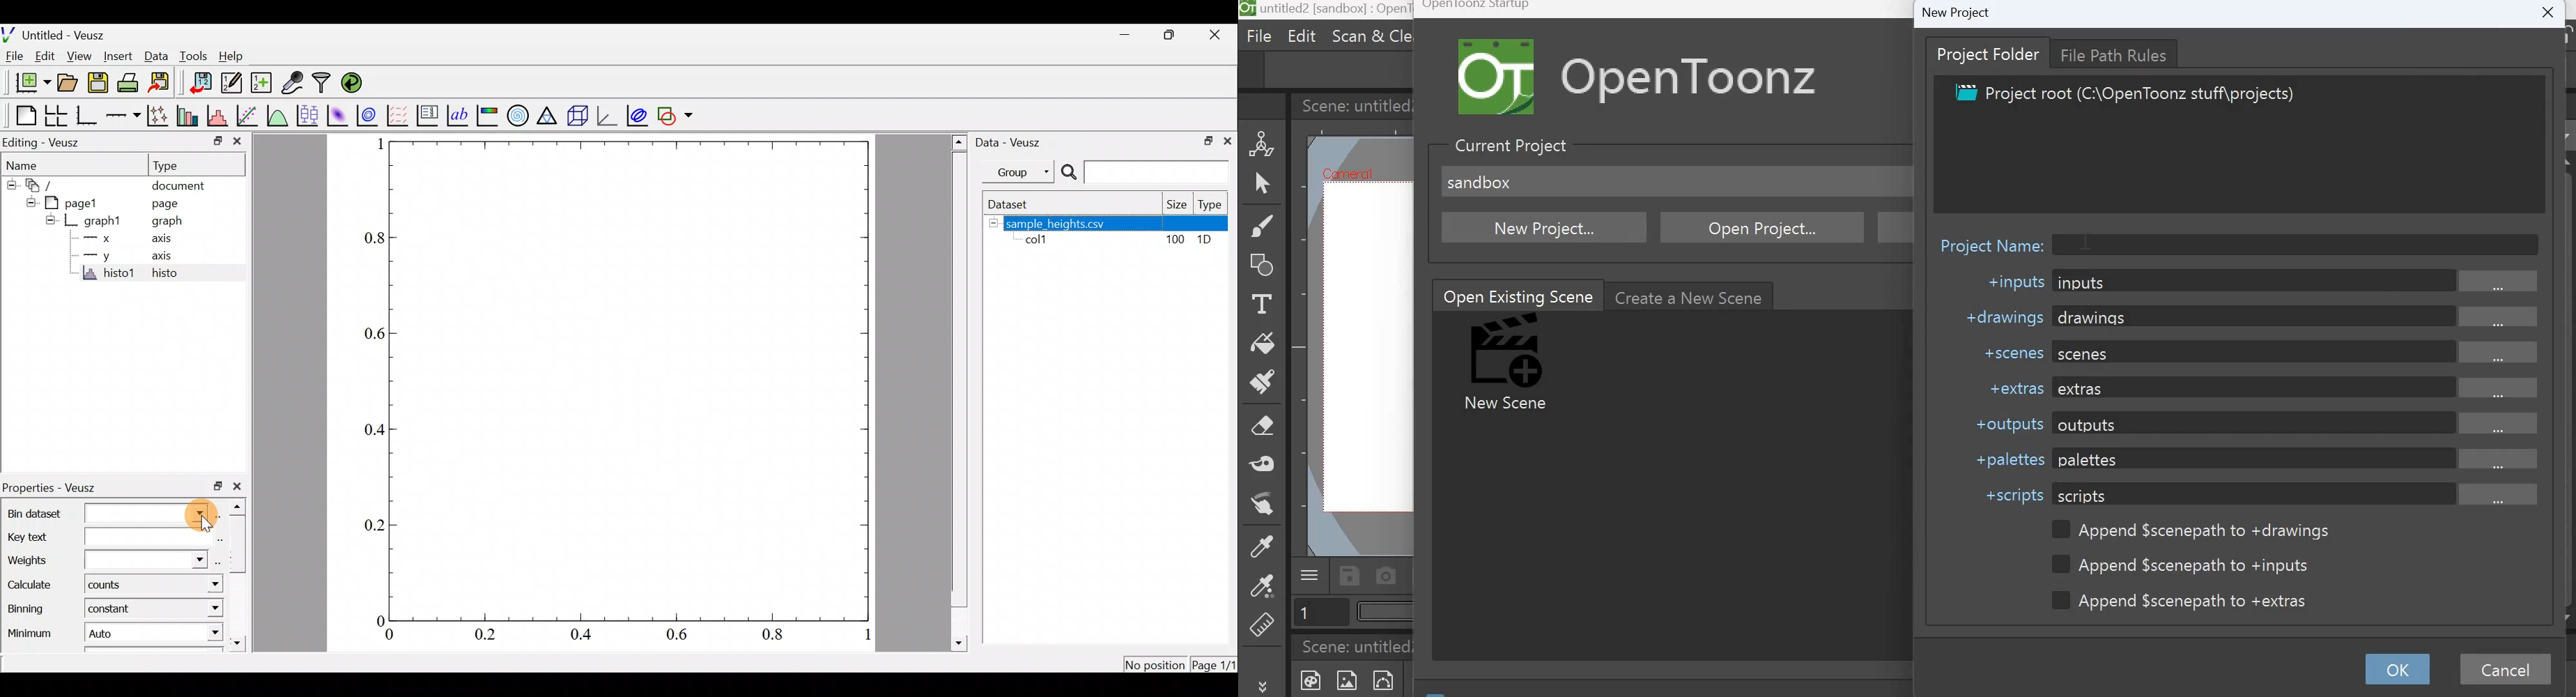 This screenshot has width=2576, height=700. Describe the element at coordinates (2297, 459) in the screenshot. I see `palettes` at that location.